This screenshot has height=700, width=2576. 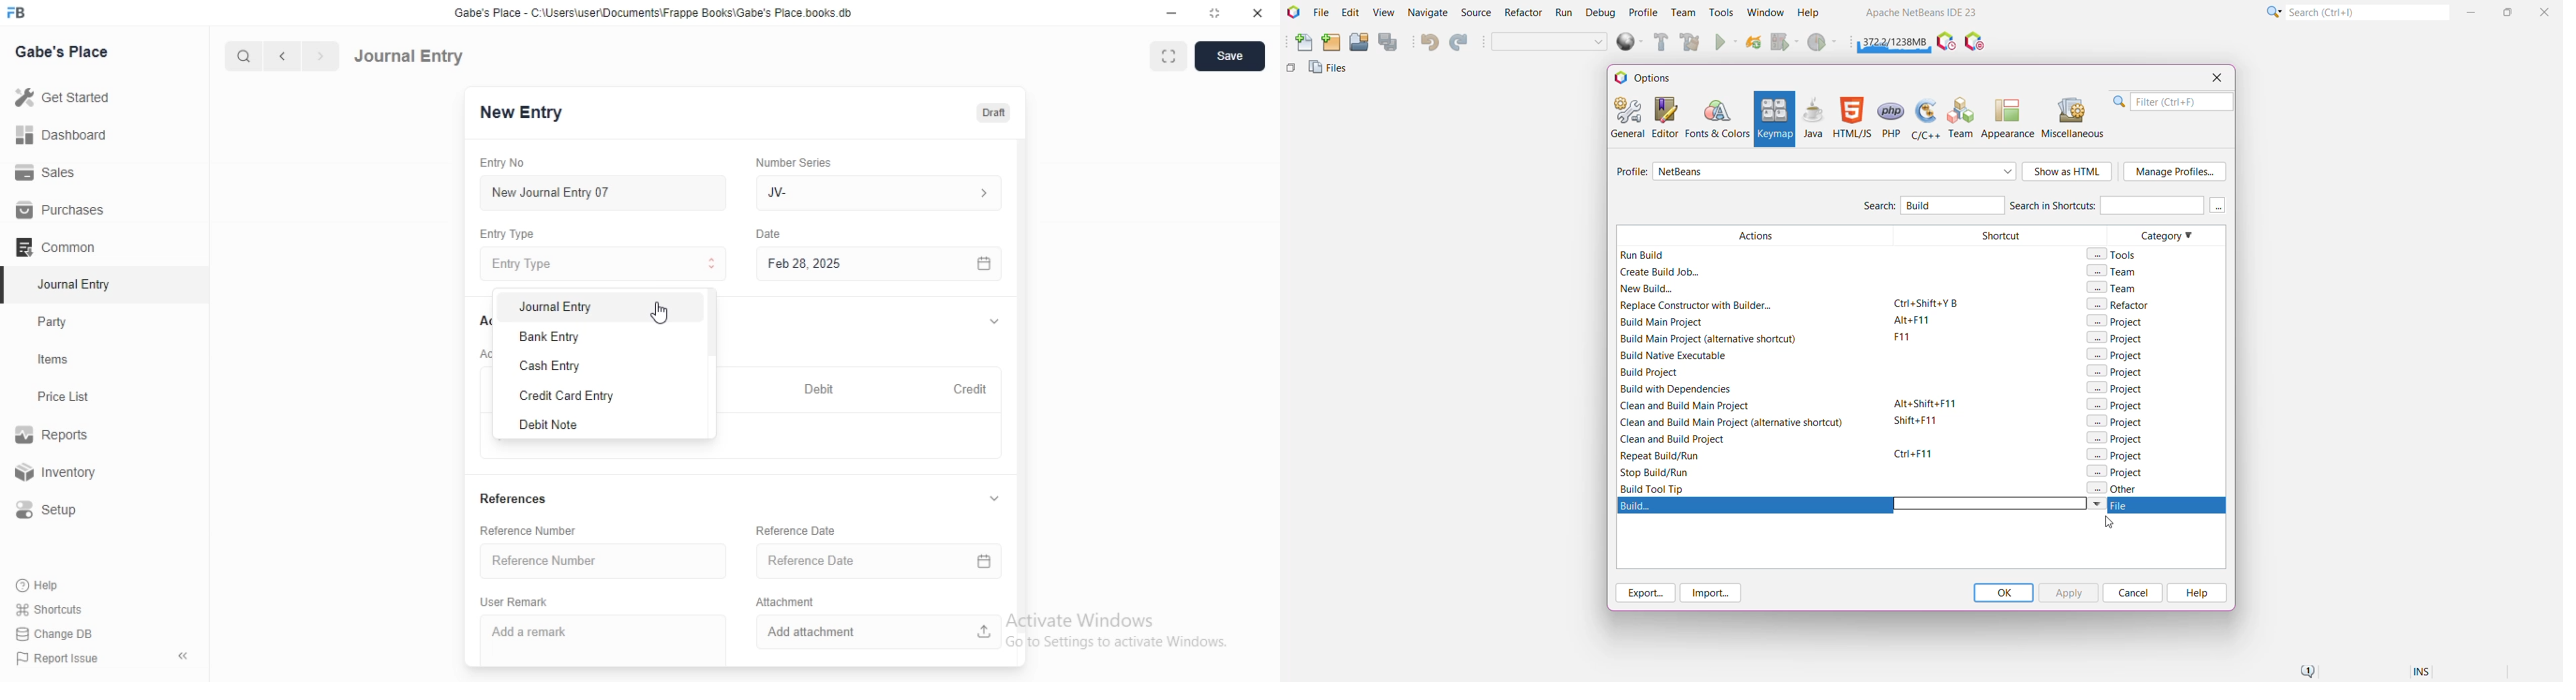 What do you see at coordinates (281, 56) in the screenshot?
I see `backward` at bounding box center [281, 56].